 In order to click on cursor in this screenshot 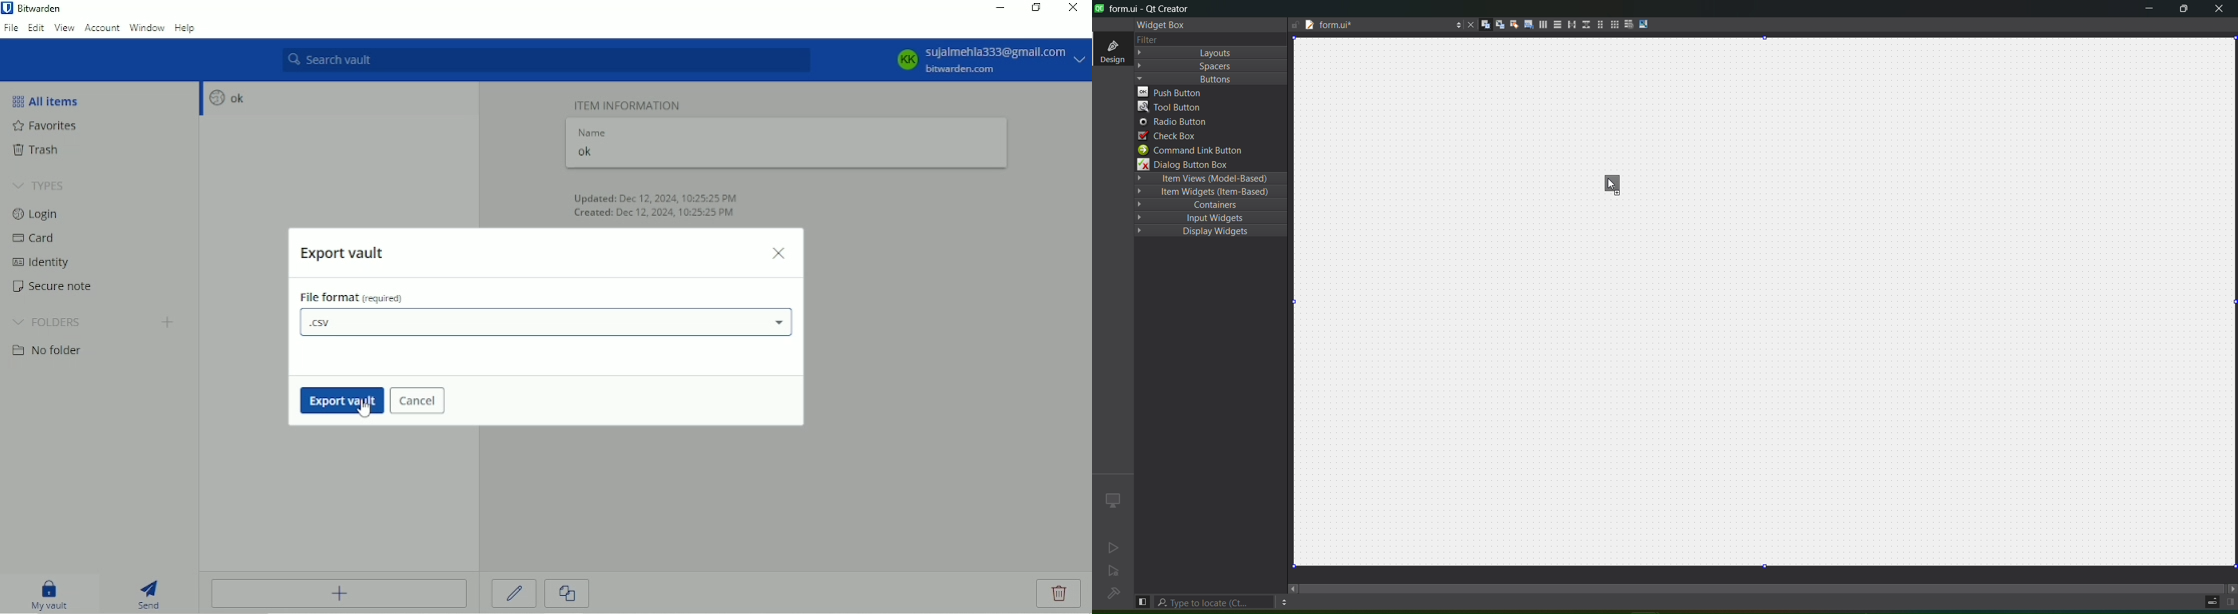, I will do `click(1612, 186)`.